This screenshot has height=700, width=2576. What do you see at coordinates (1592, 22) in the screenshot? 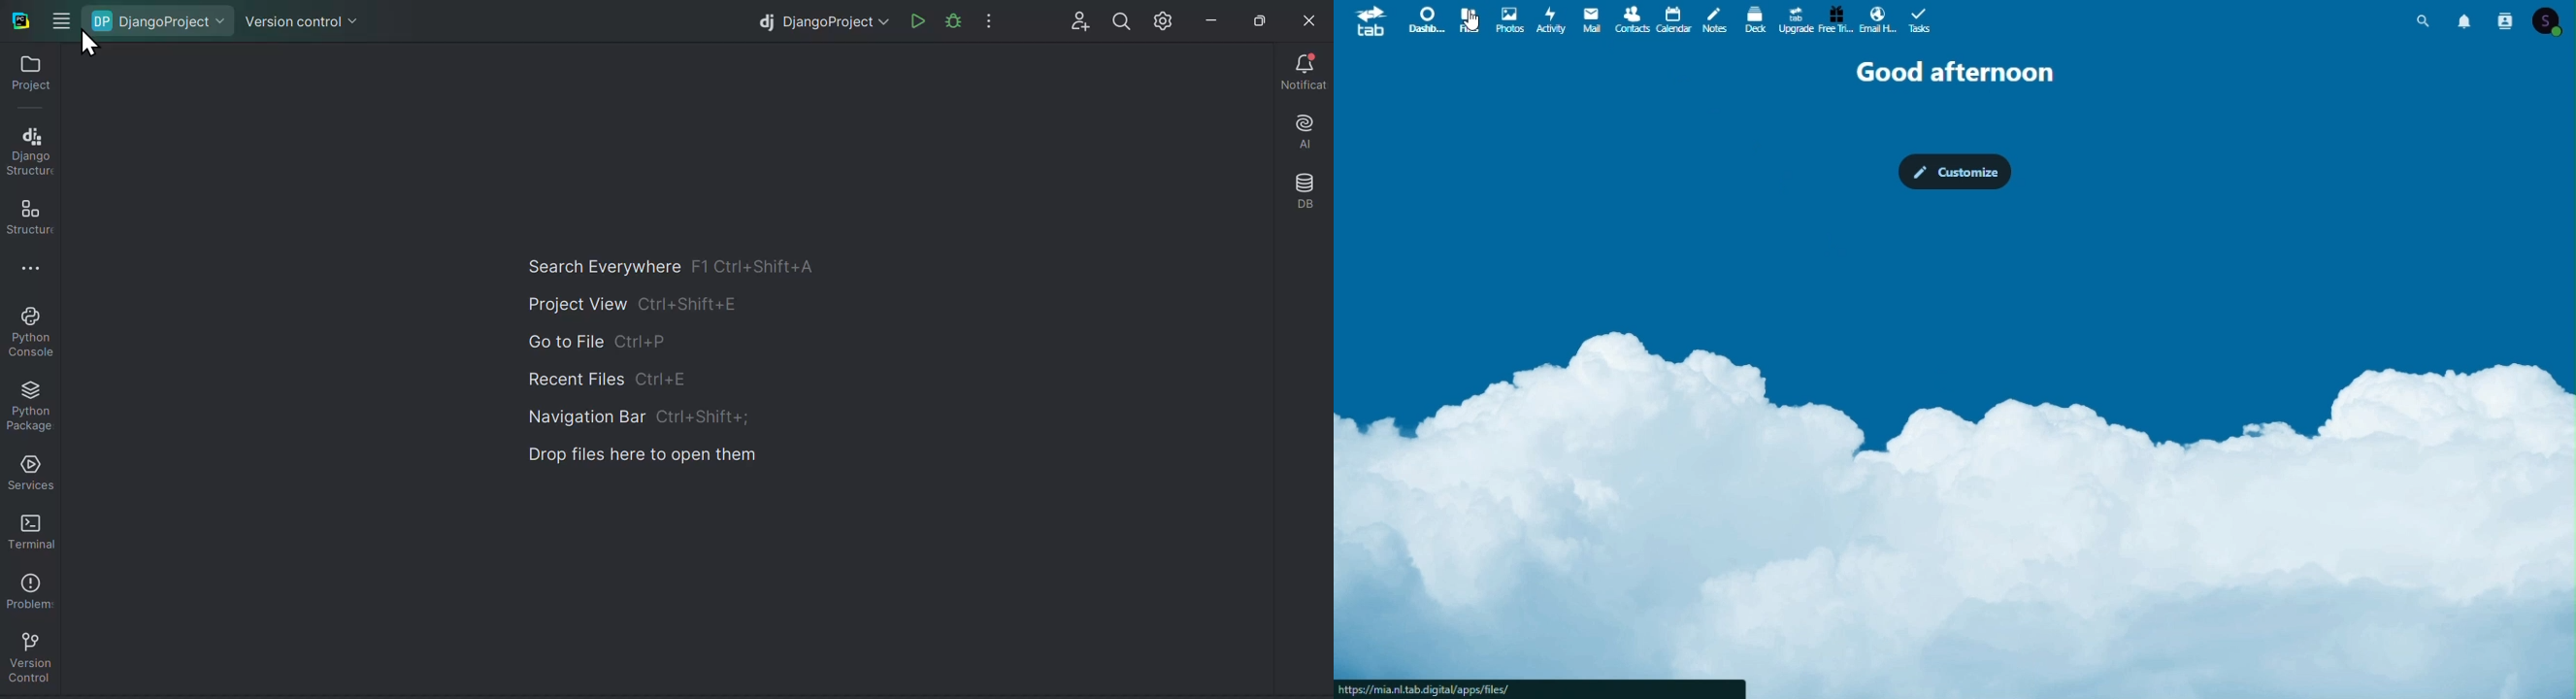
I see `mail` at bounding box center [1592, 22].